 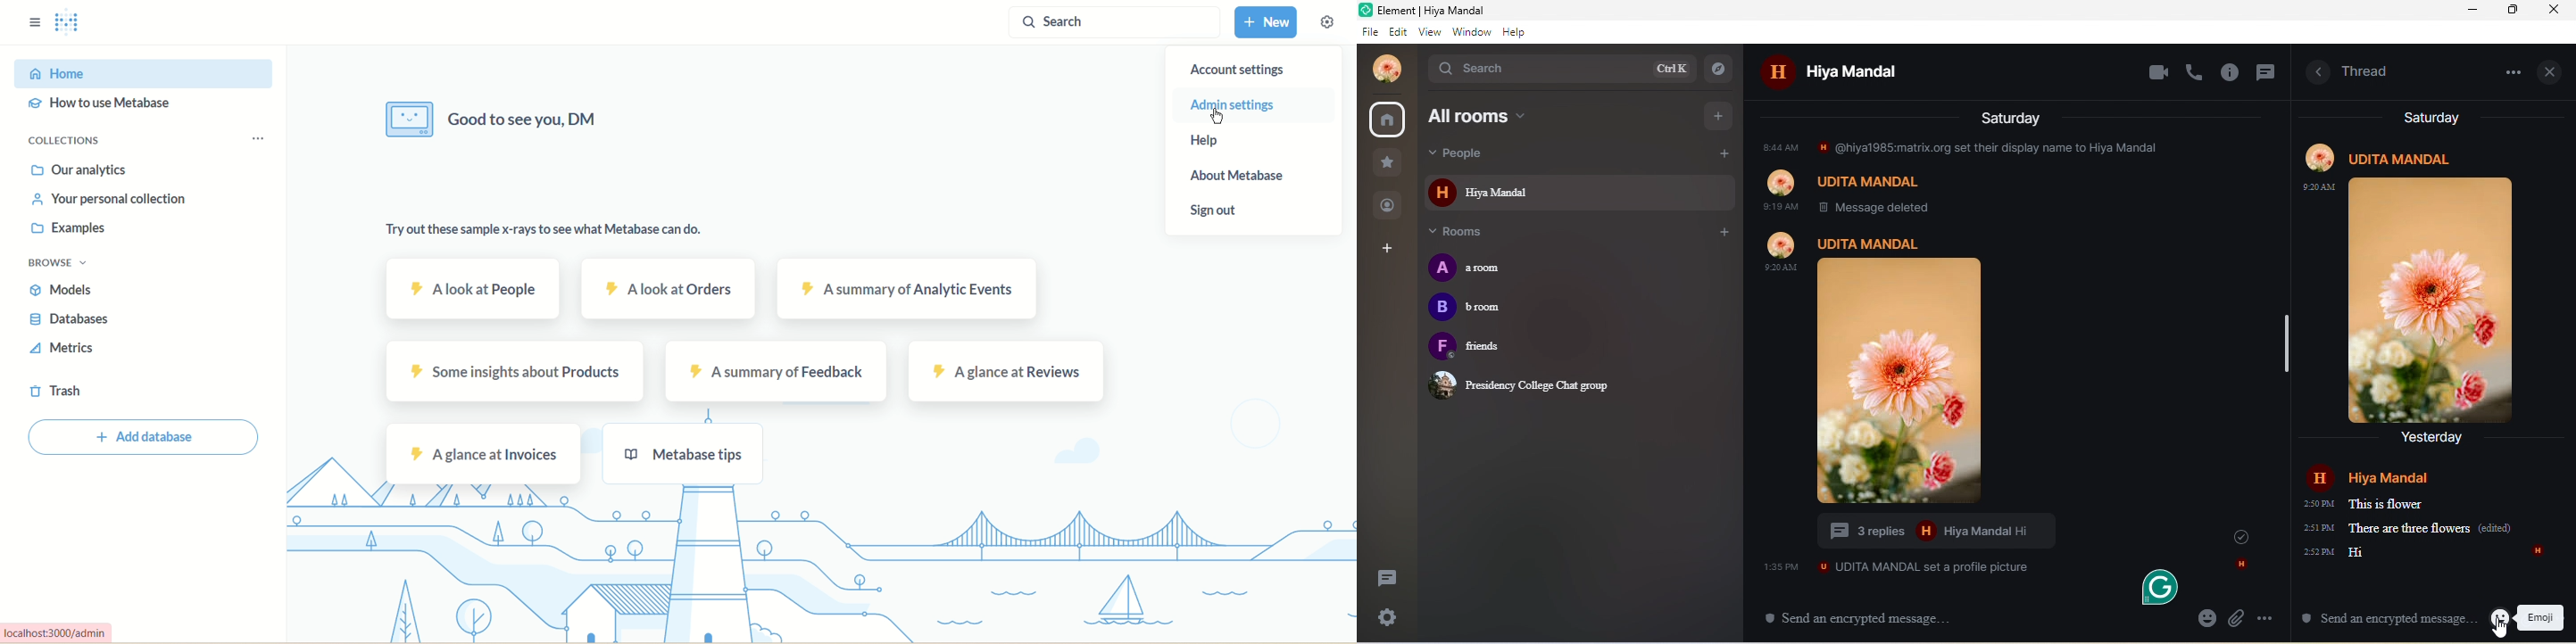 I want to click on Send an encrypted message., so click(x=1857, y=615).